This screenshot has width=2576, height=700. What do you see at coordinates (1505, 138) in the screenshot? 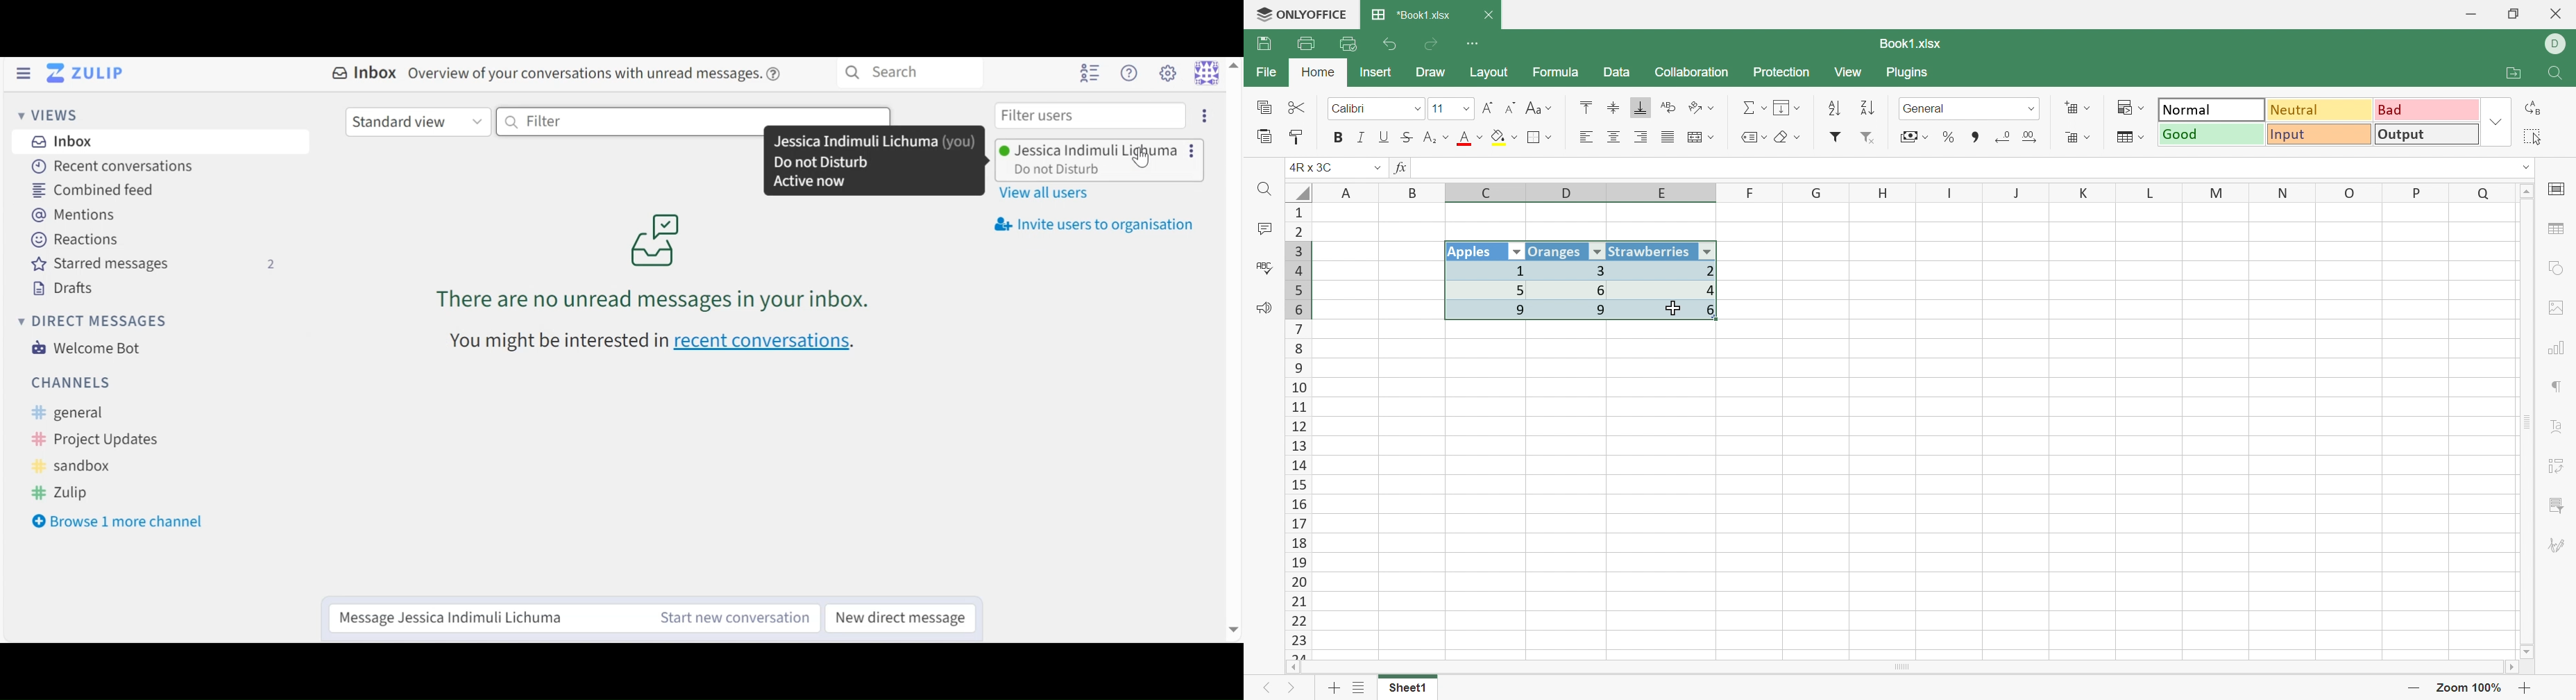
I see `Fill color` at bounding box center [1505, 138].